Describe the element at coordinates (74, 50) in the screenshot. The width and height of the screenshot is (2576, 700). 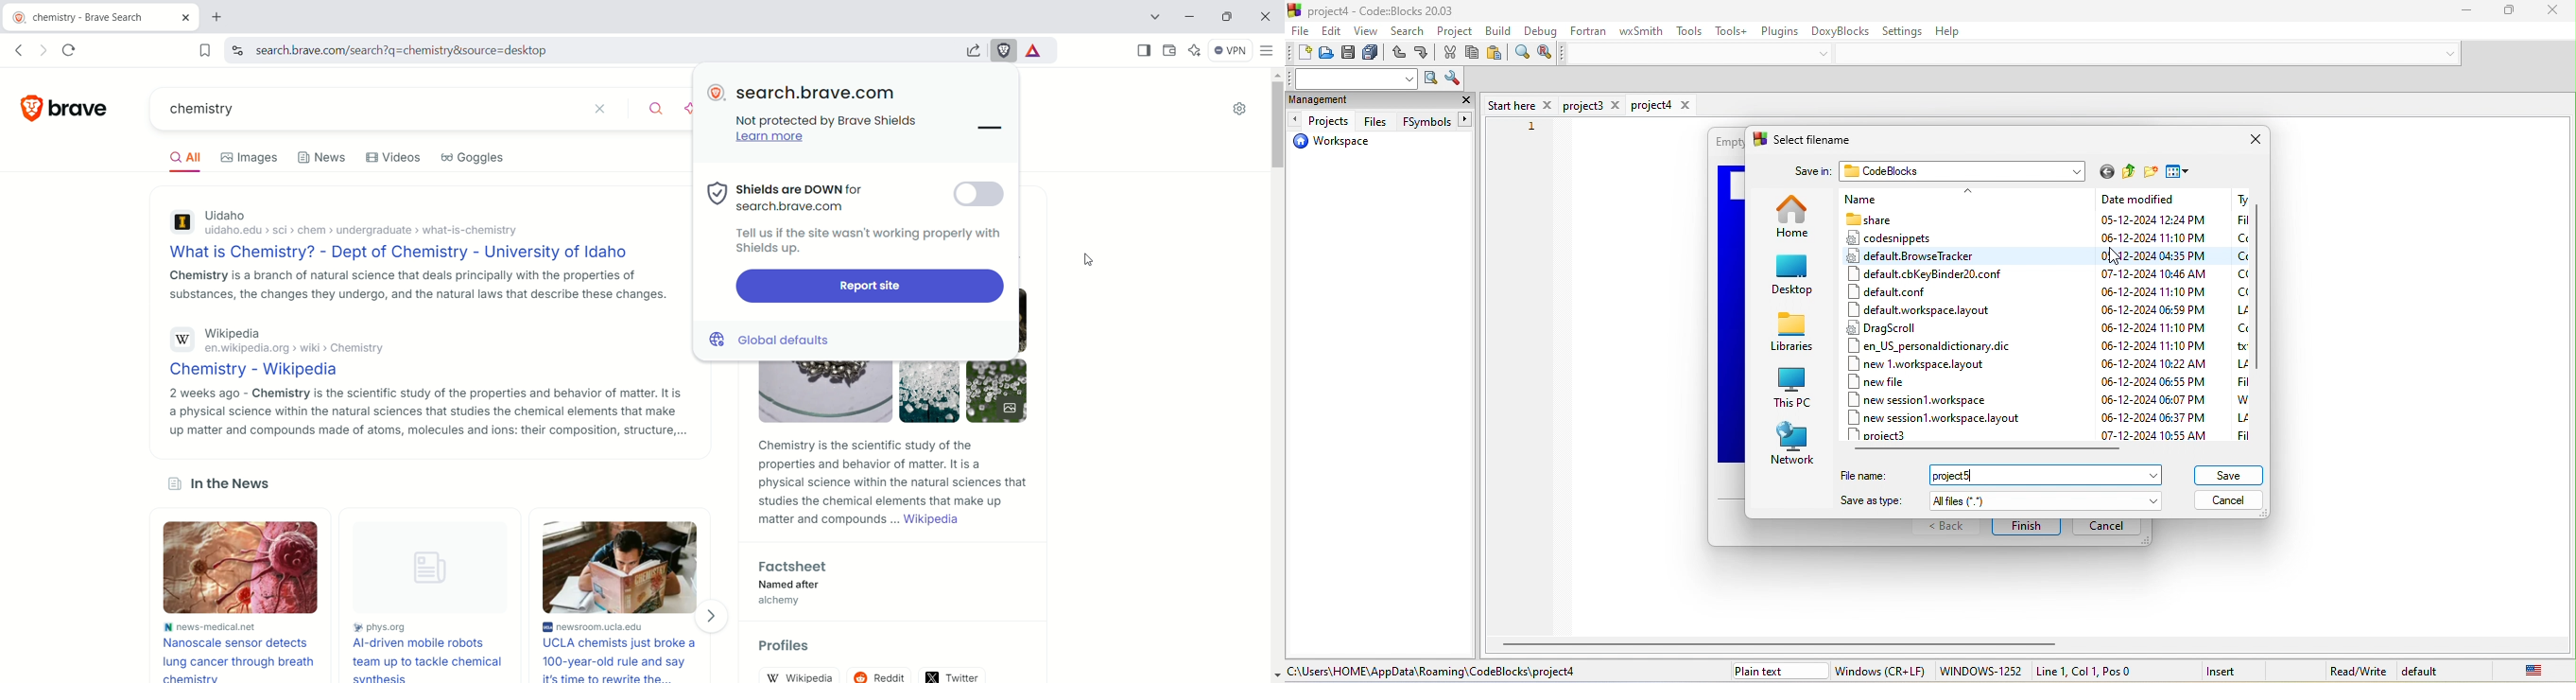
I see `reload` at that location.